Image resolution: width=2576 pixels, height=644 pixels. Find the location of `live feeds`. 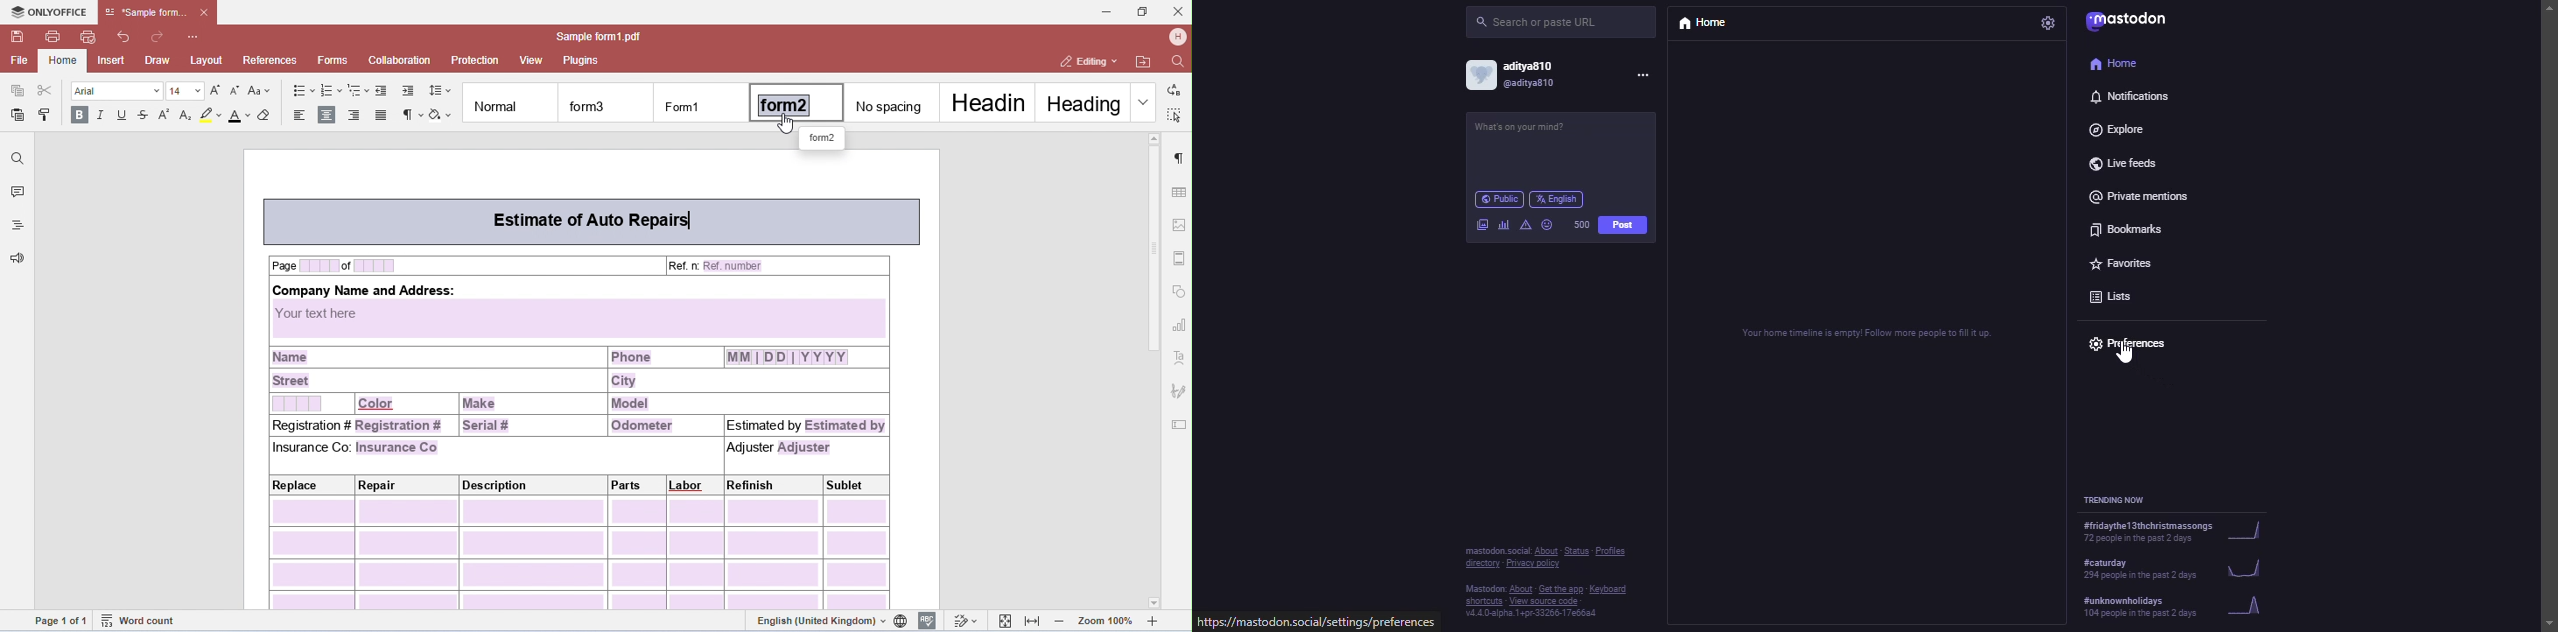

live feeds is located at coordinates (2126, 163).